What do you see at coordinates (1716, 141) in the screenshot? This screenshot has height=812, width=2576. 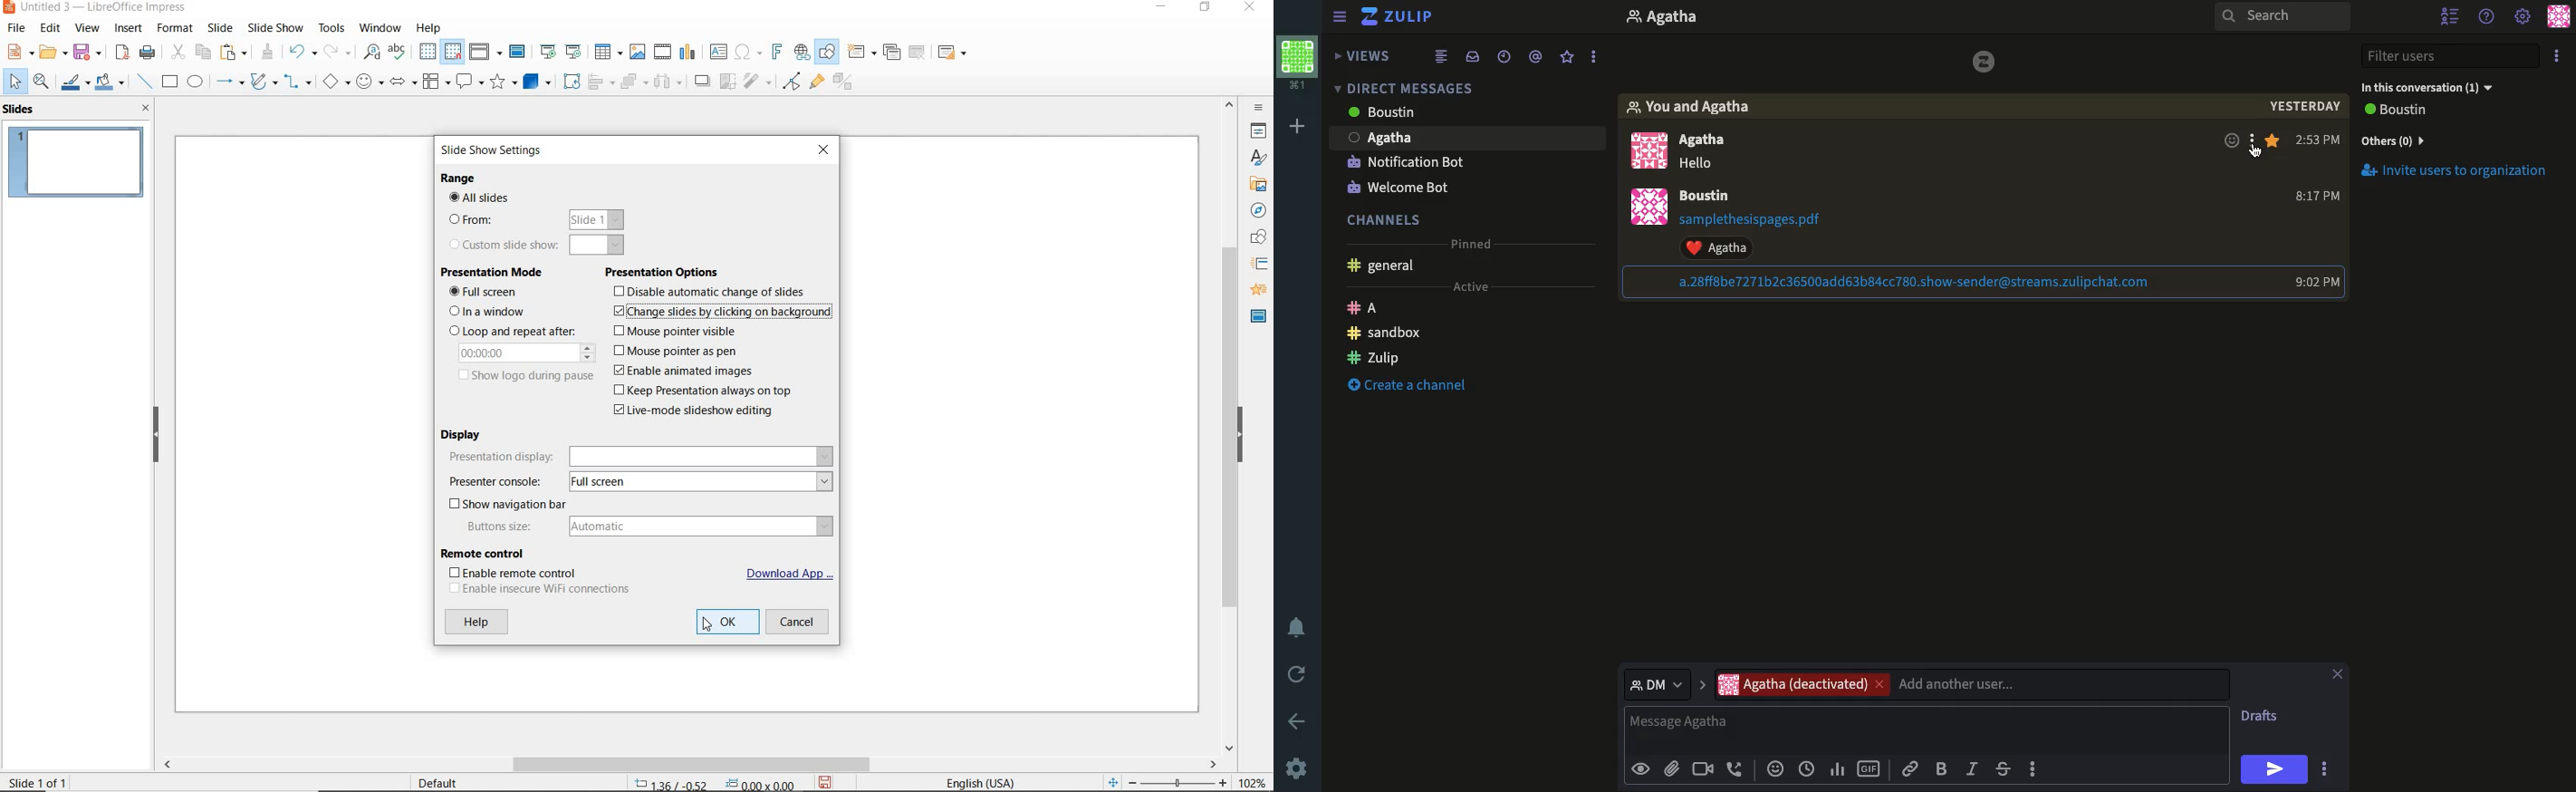 I see `Users` at bounding box center [1716, 141].